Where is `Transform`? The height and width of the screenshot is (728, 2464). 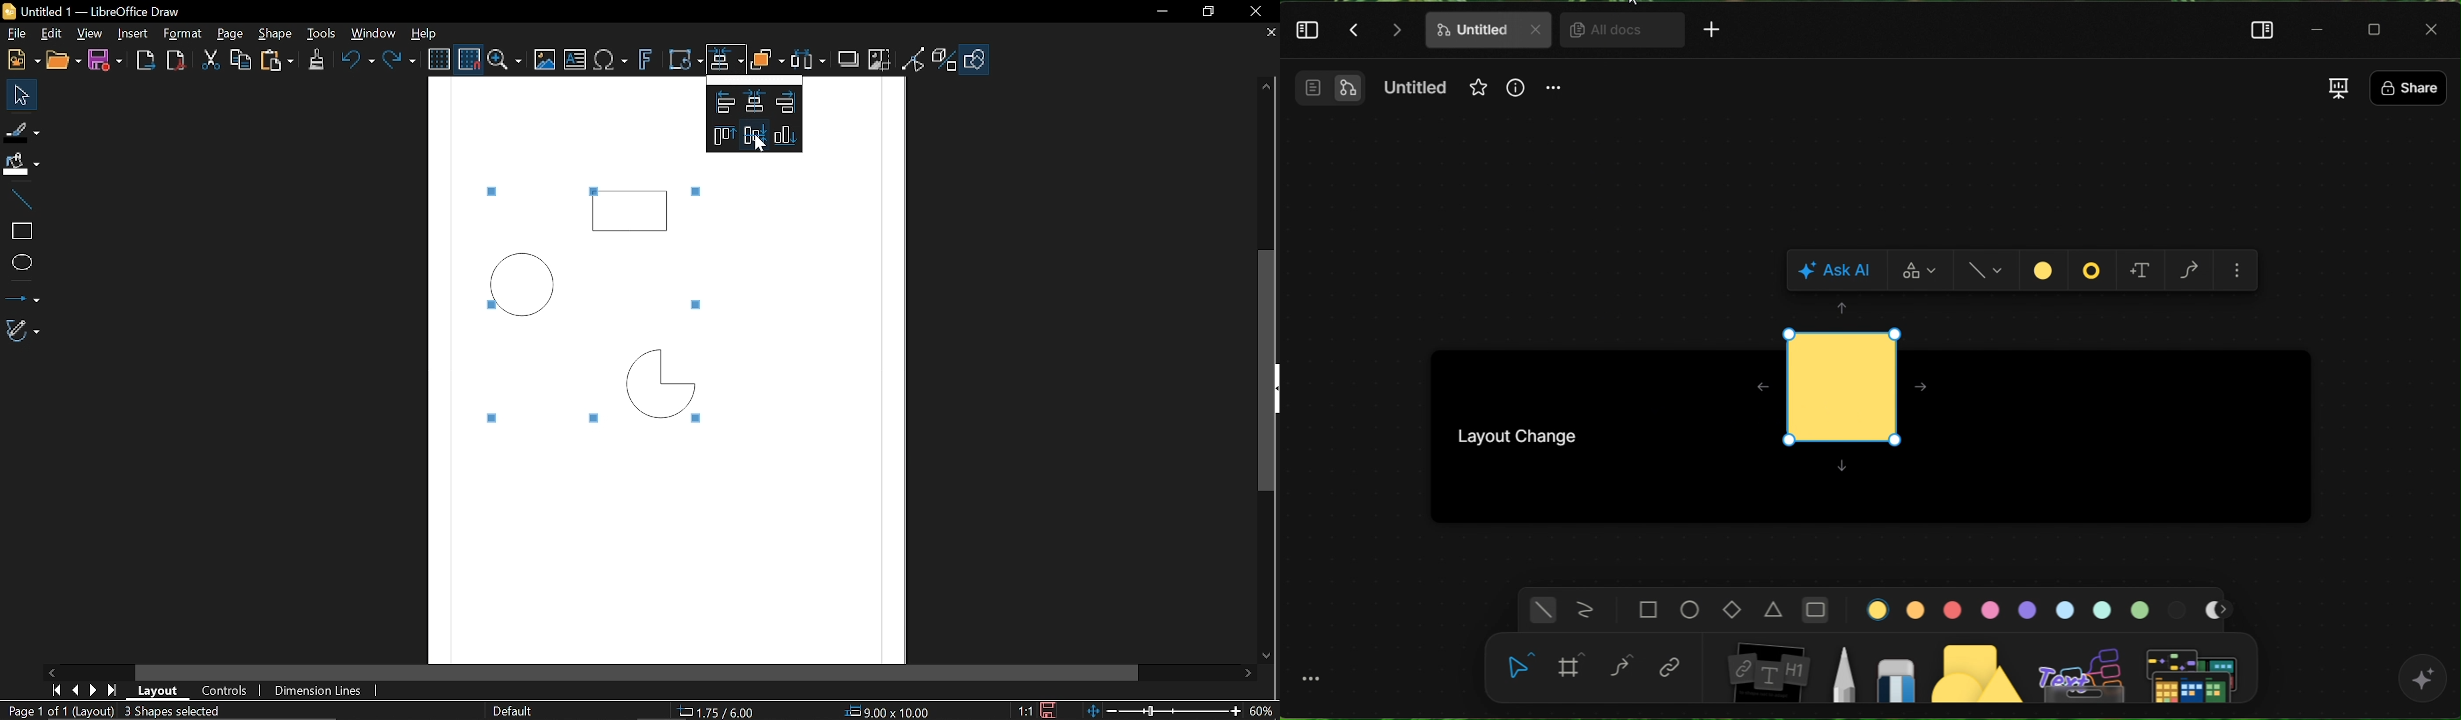 Transform is located at coordinates (686, 60).